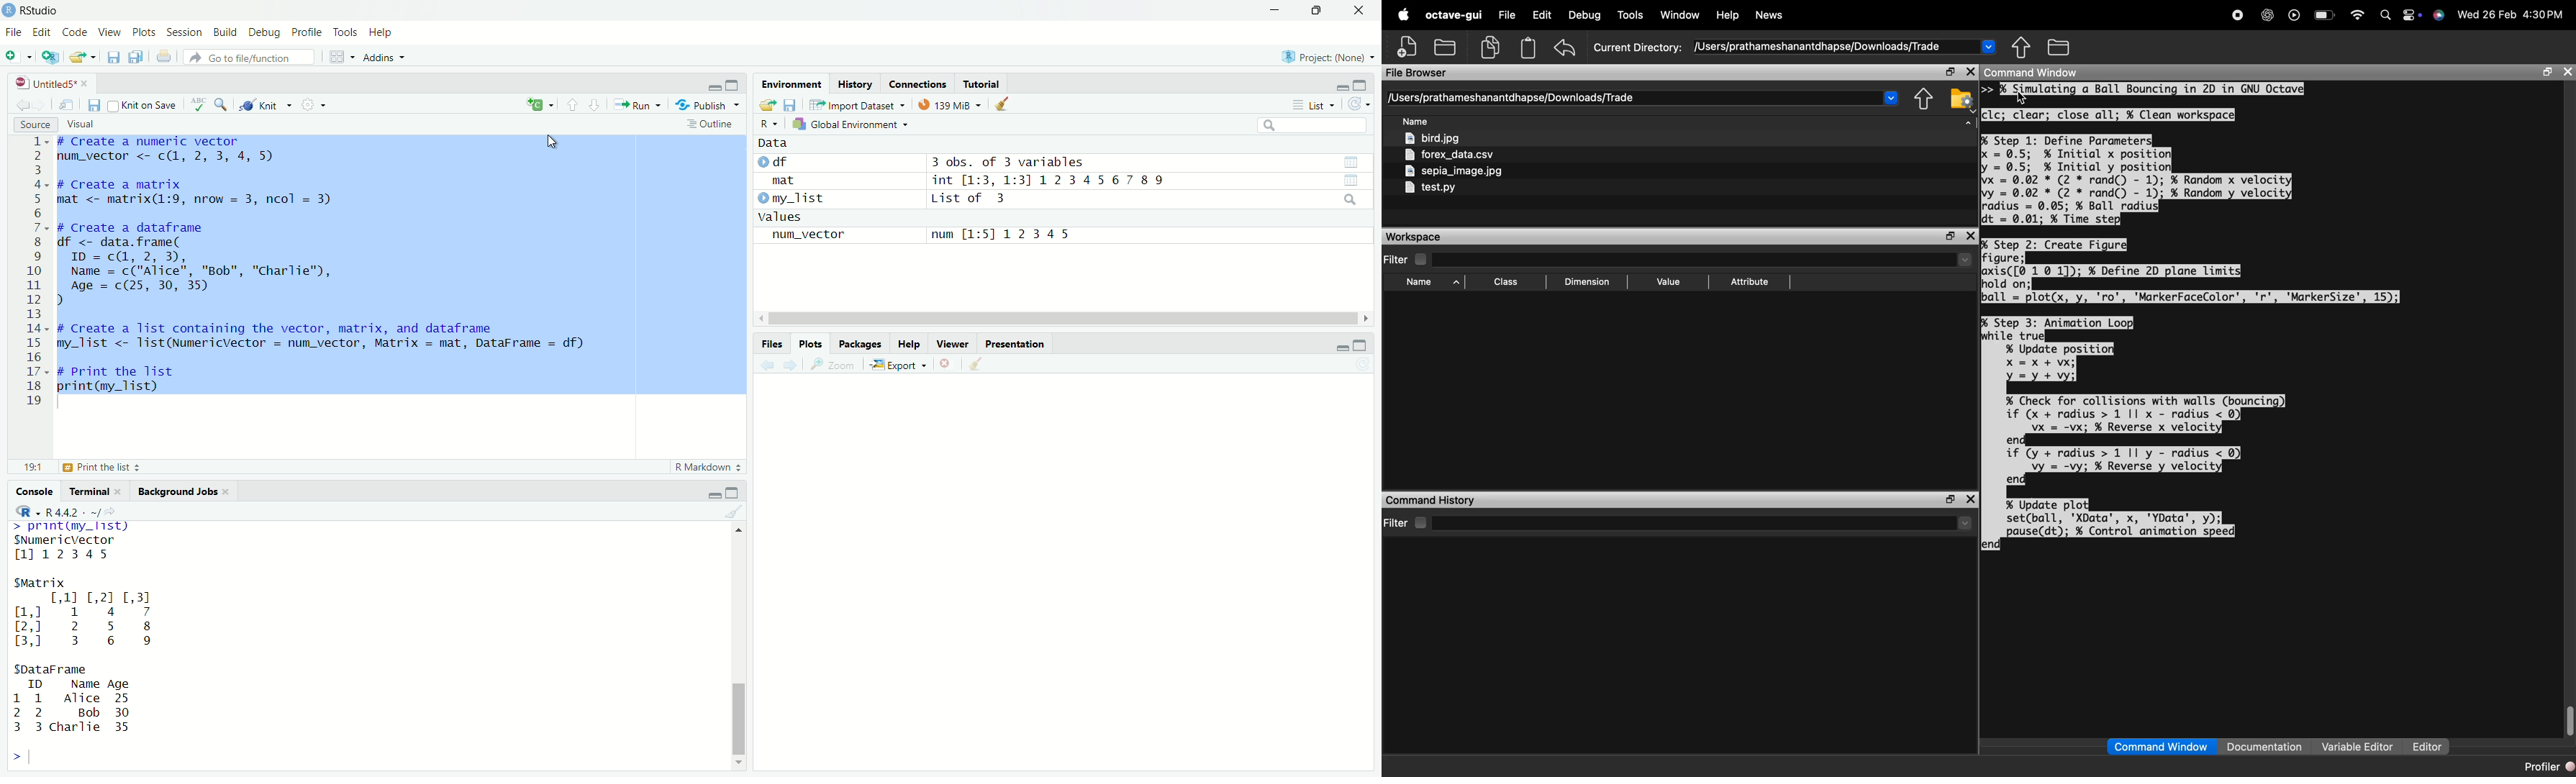 This screenshot has height=784, width=2576. I want to click on downward, so click(599, 104).